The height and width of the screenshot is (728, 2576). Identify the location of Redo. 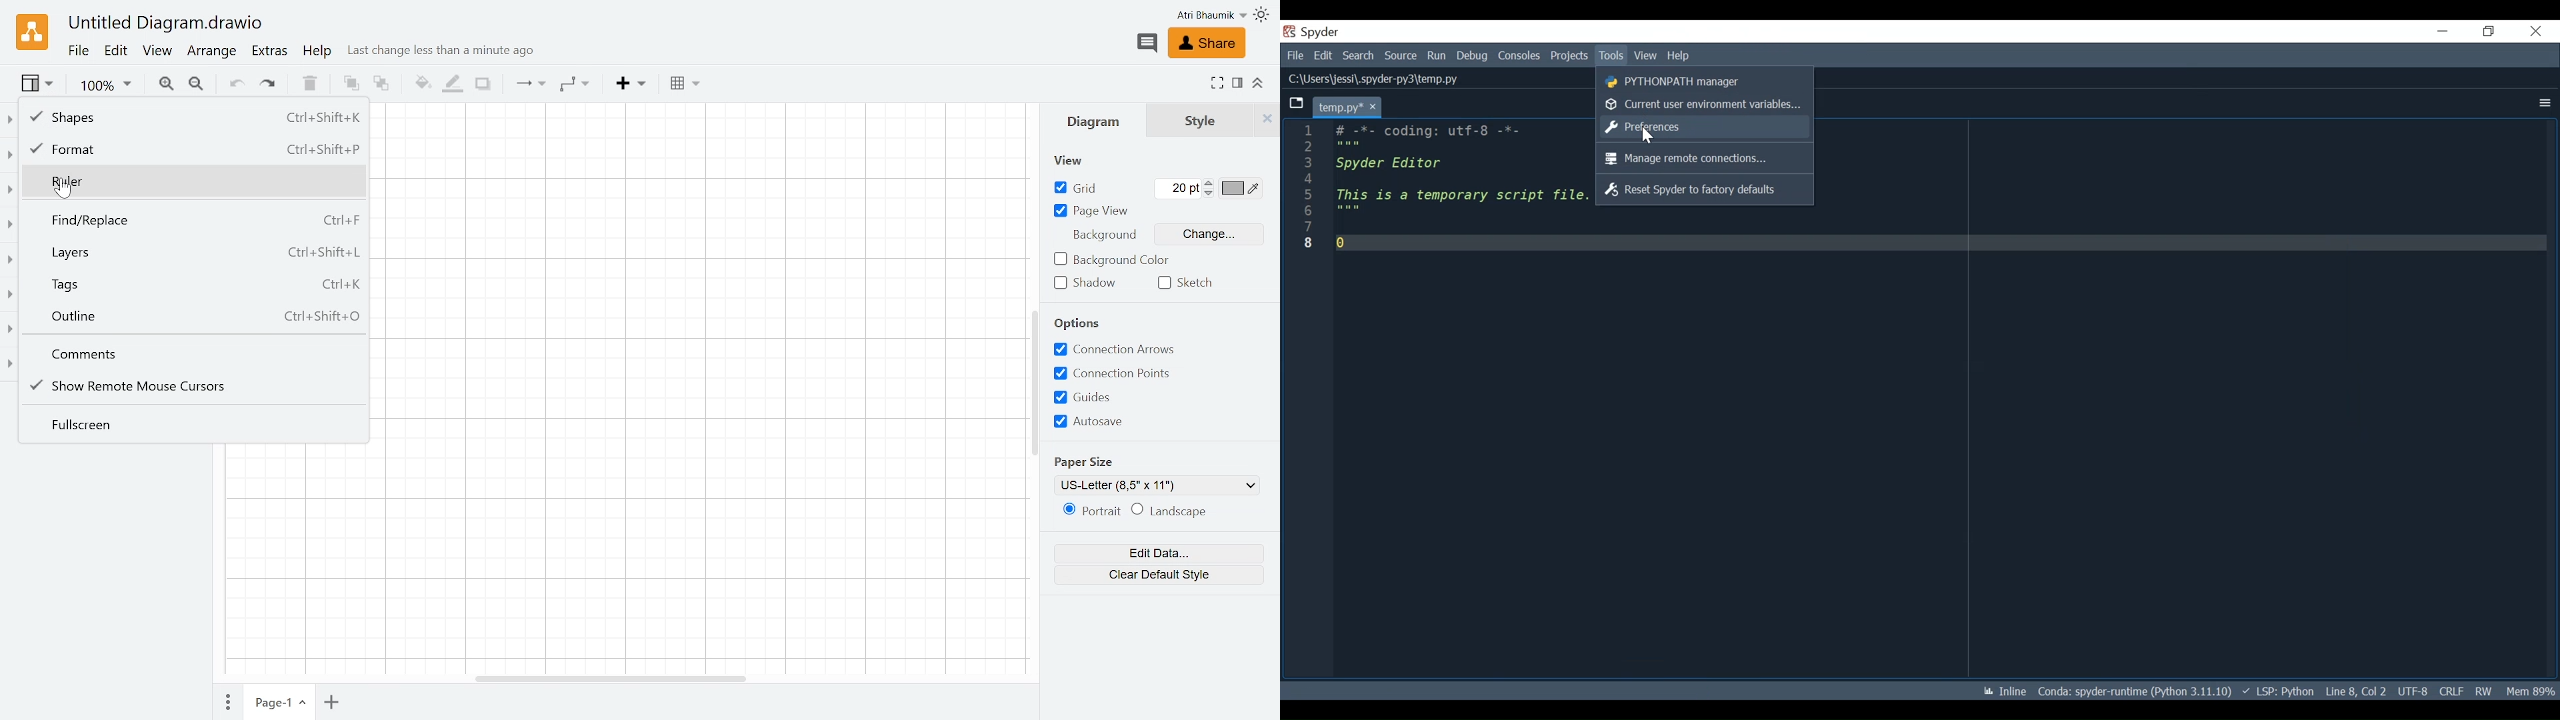
(270, 86).